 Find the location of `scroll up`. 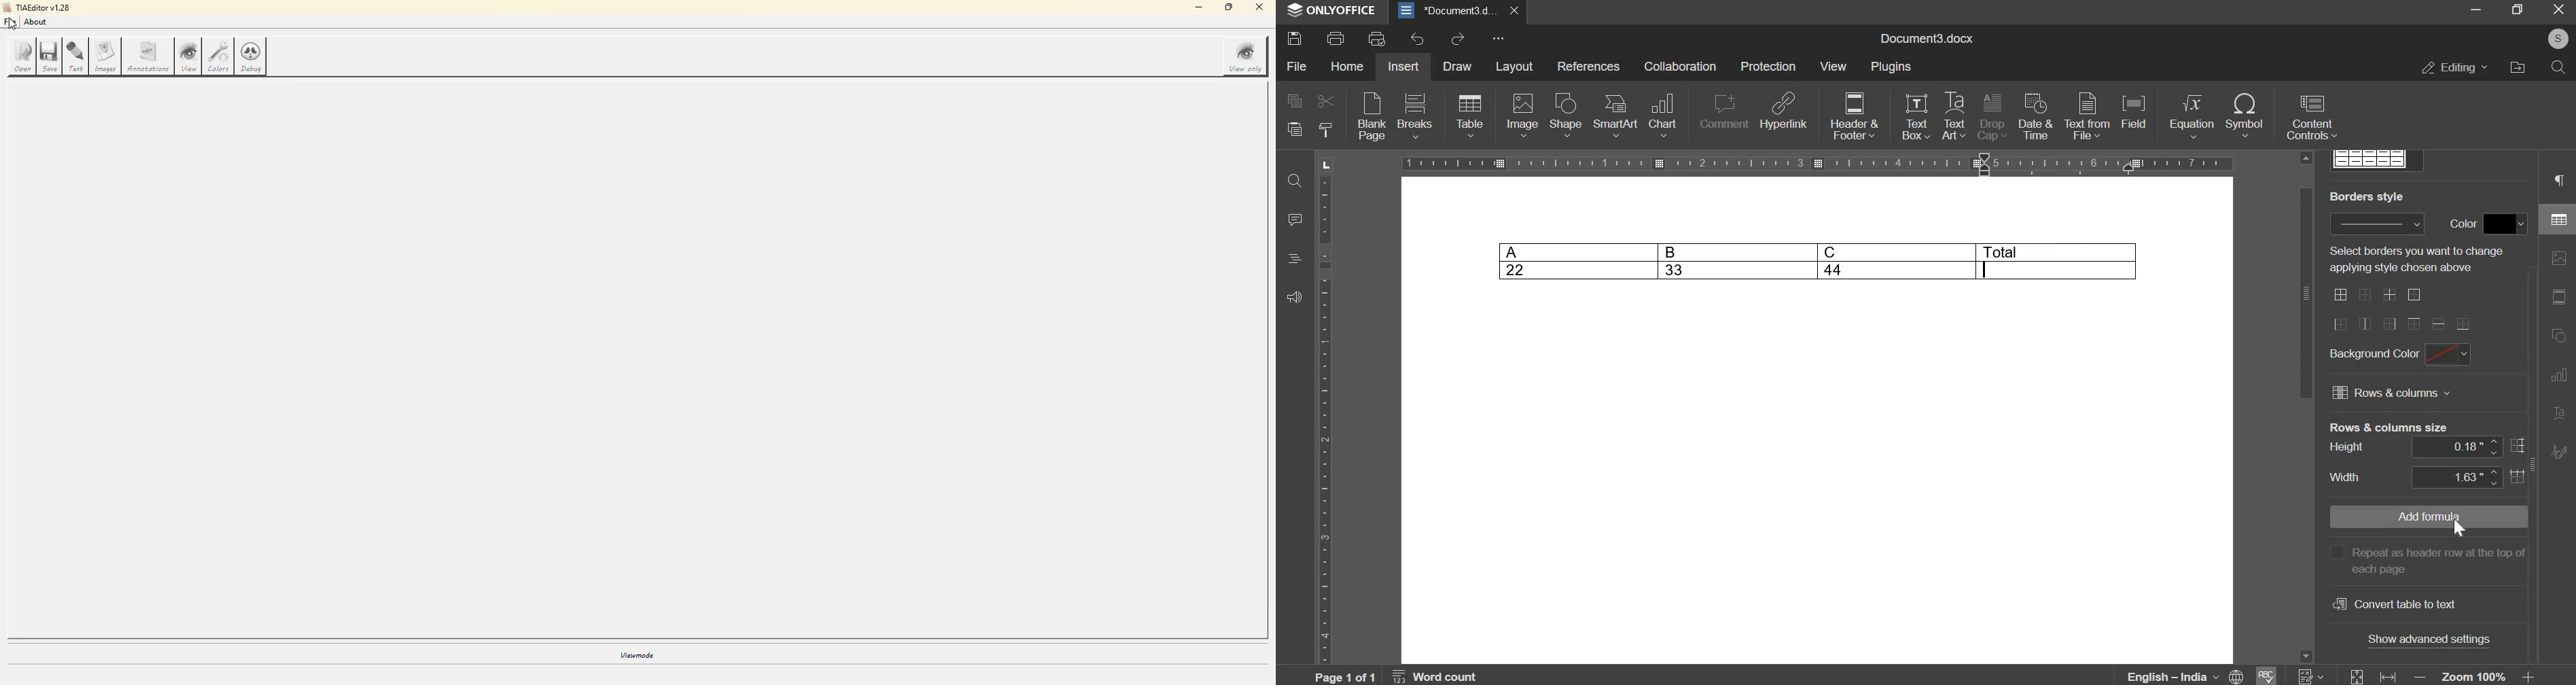

scroll up is located at coordinates (2307, 158).